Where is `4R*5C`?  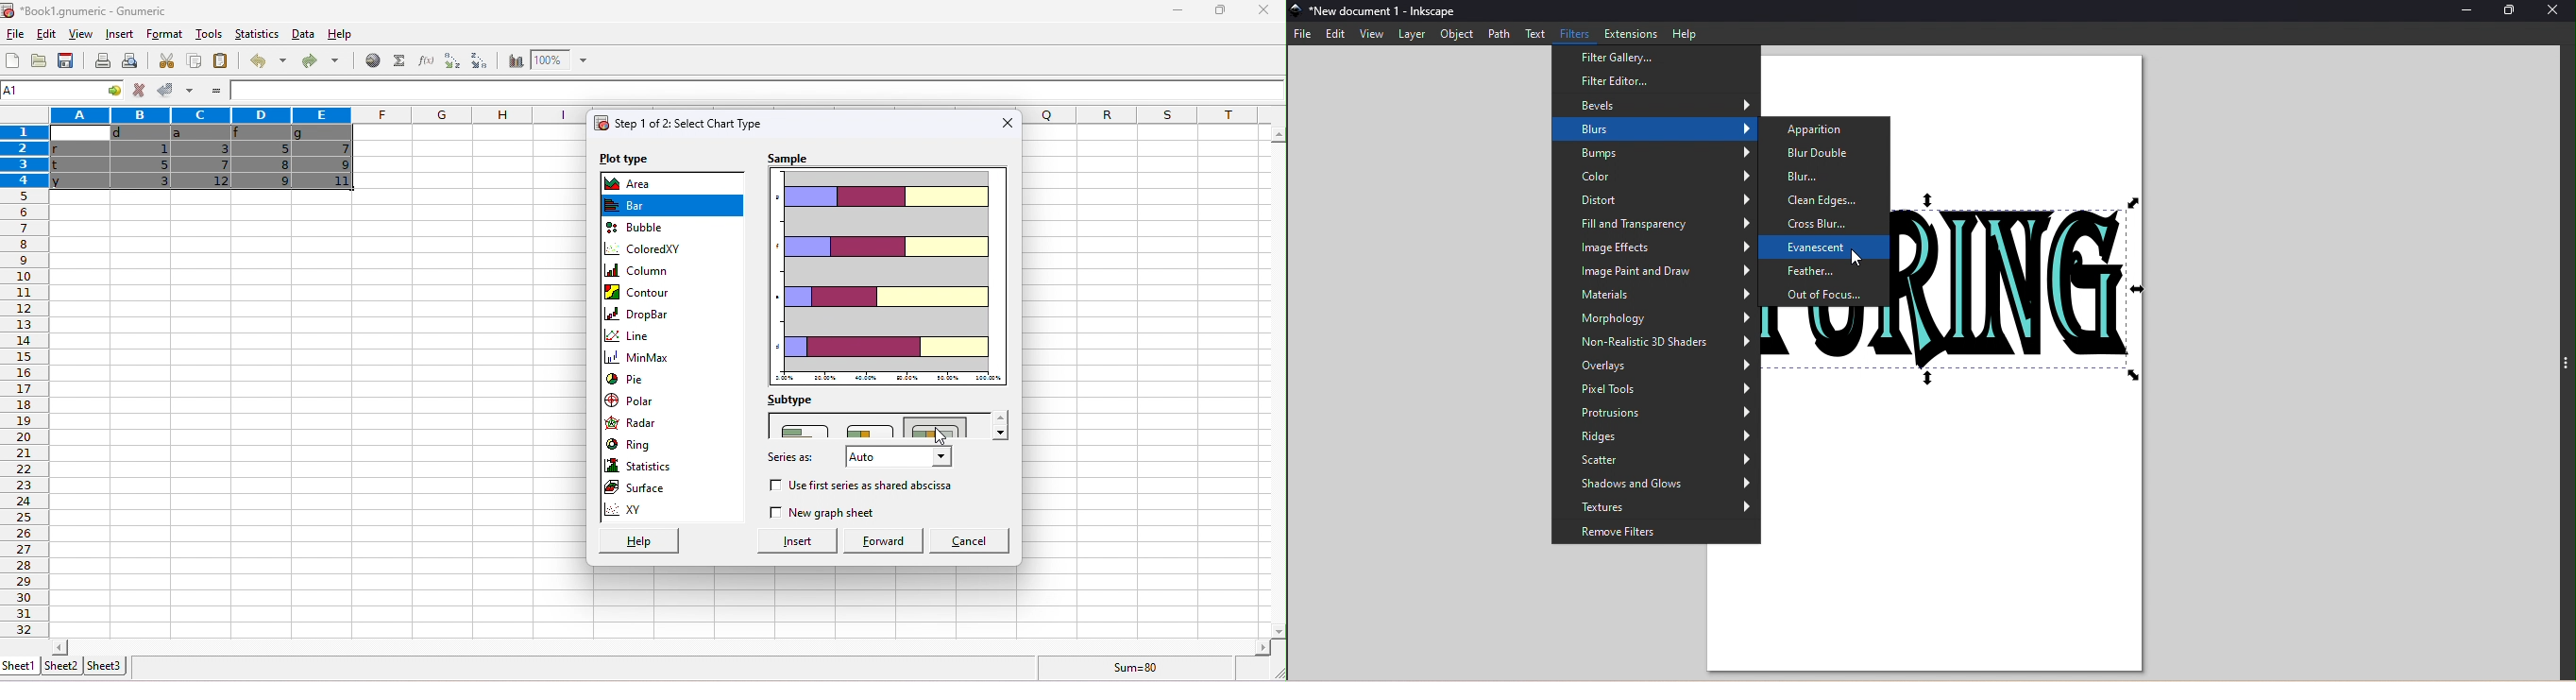
4R*5C is located at coordinates (49, 91).